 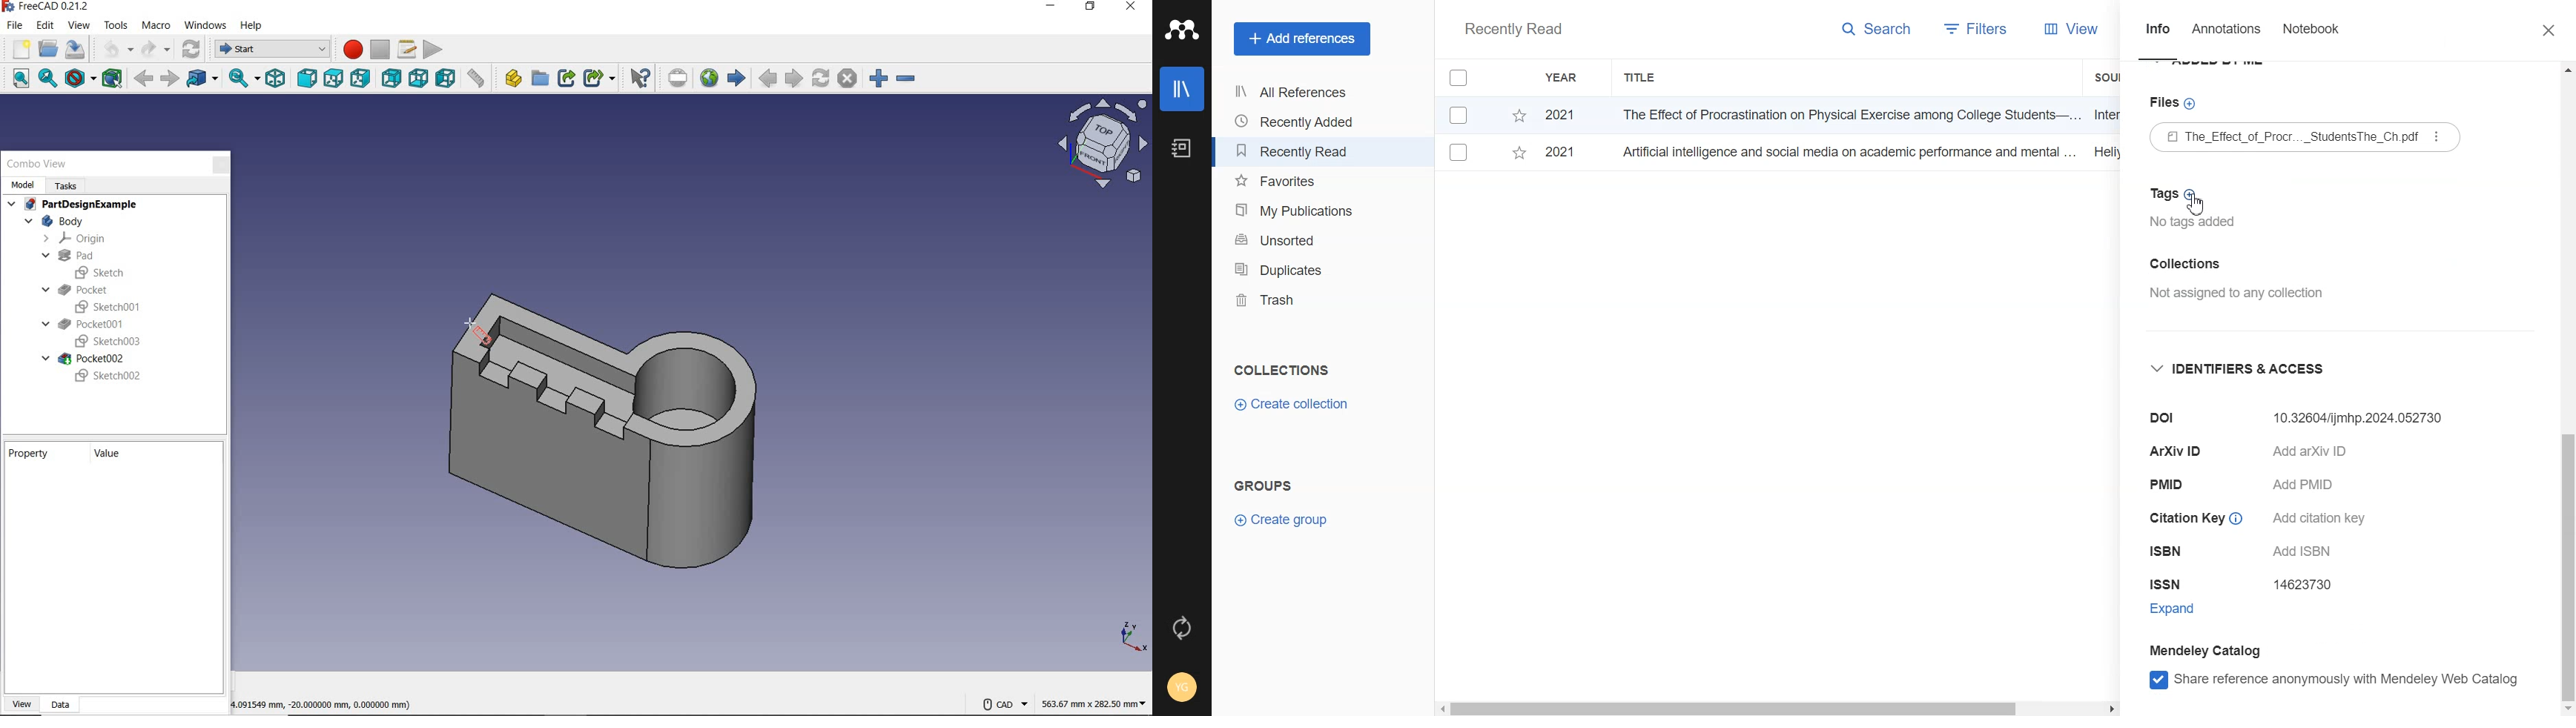 What do you see at coordinates (1004, 704) in the screenshot?
I see `CAD navigation style` at bounding box center [1004, 704].